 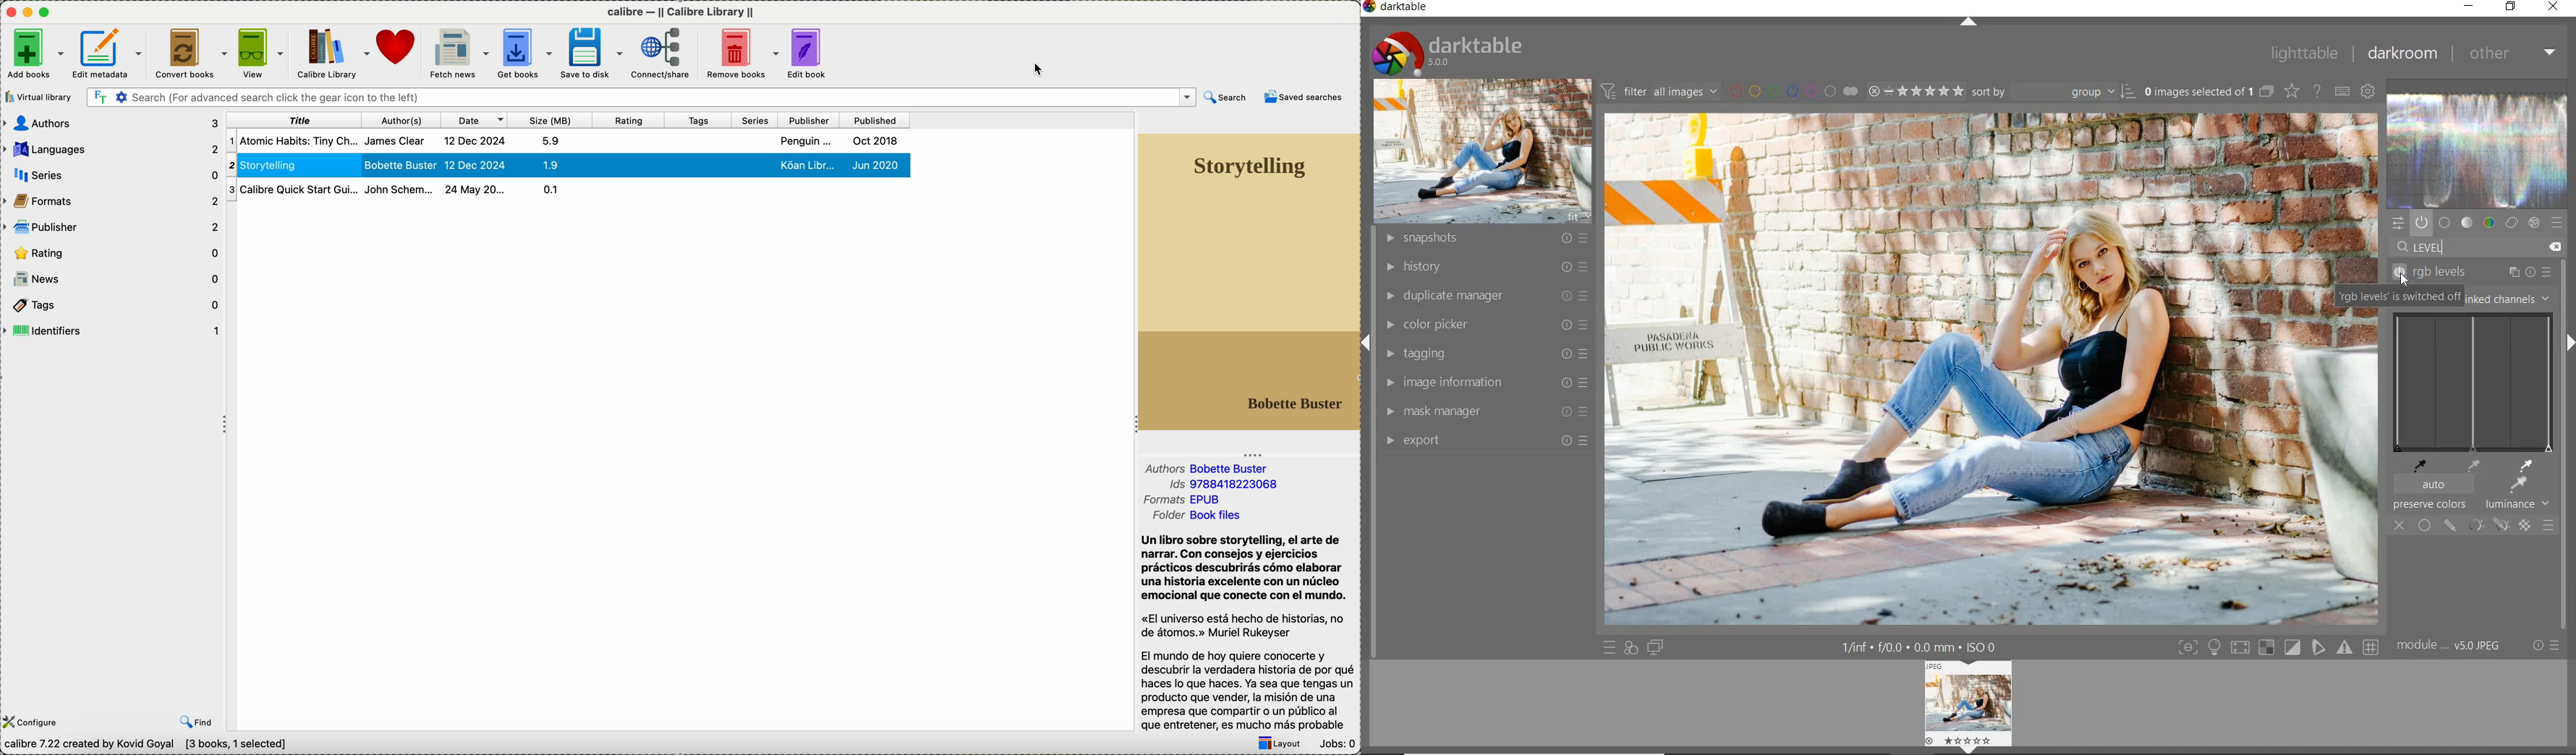 What do you see at coordinates (2559, 221) in the screenshot?
I see `presets` at bounding box center [2559, 221].